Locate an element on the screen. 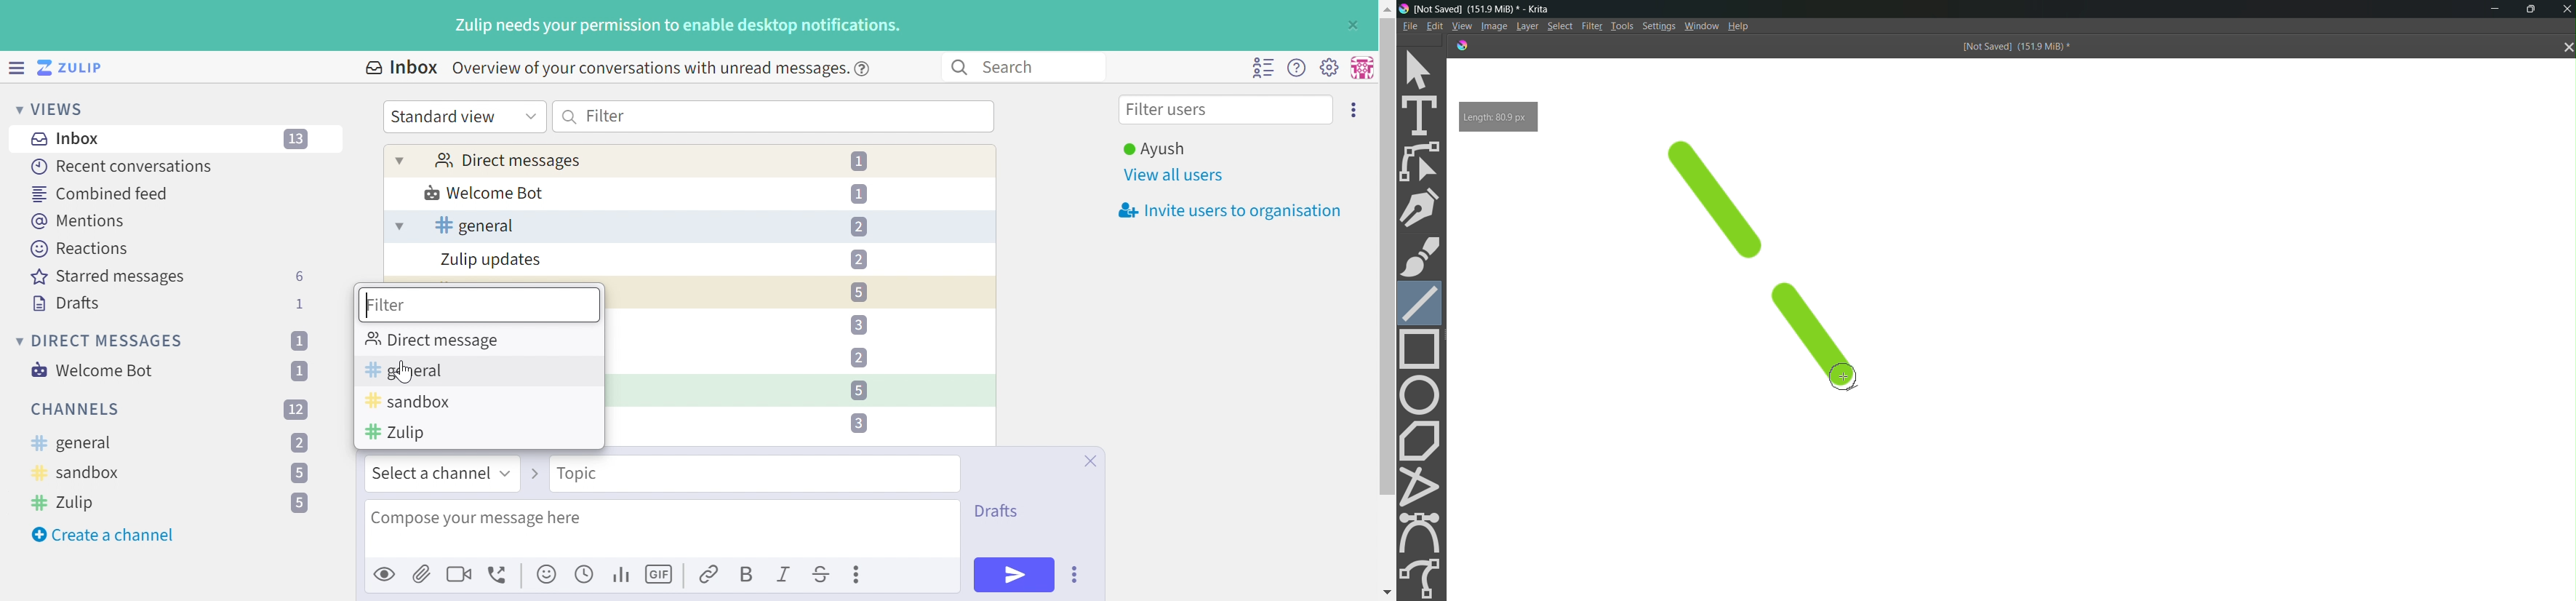 The width and height of the screenshot is (2576, 616). Inbox is located at coordinates (400, 68).